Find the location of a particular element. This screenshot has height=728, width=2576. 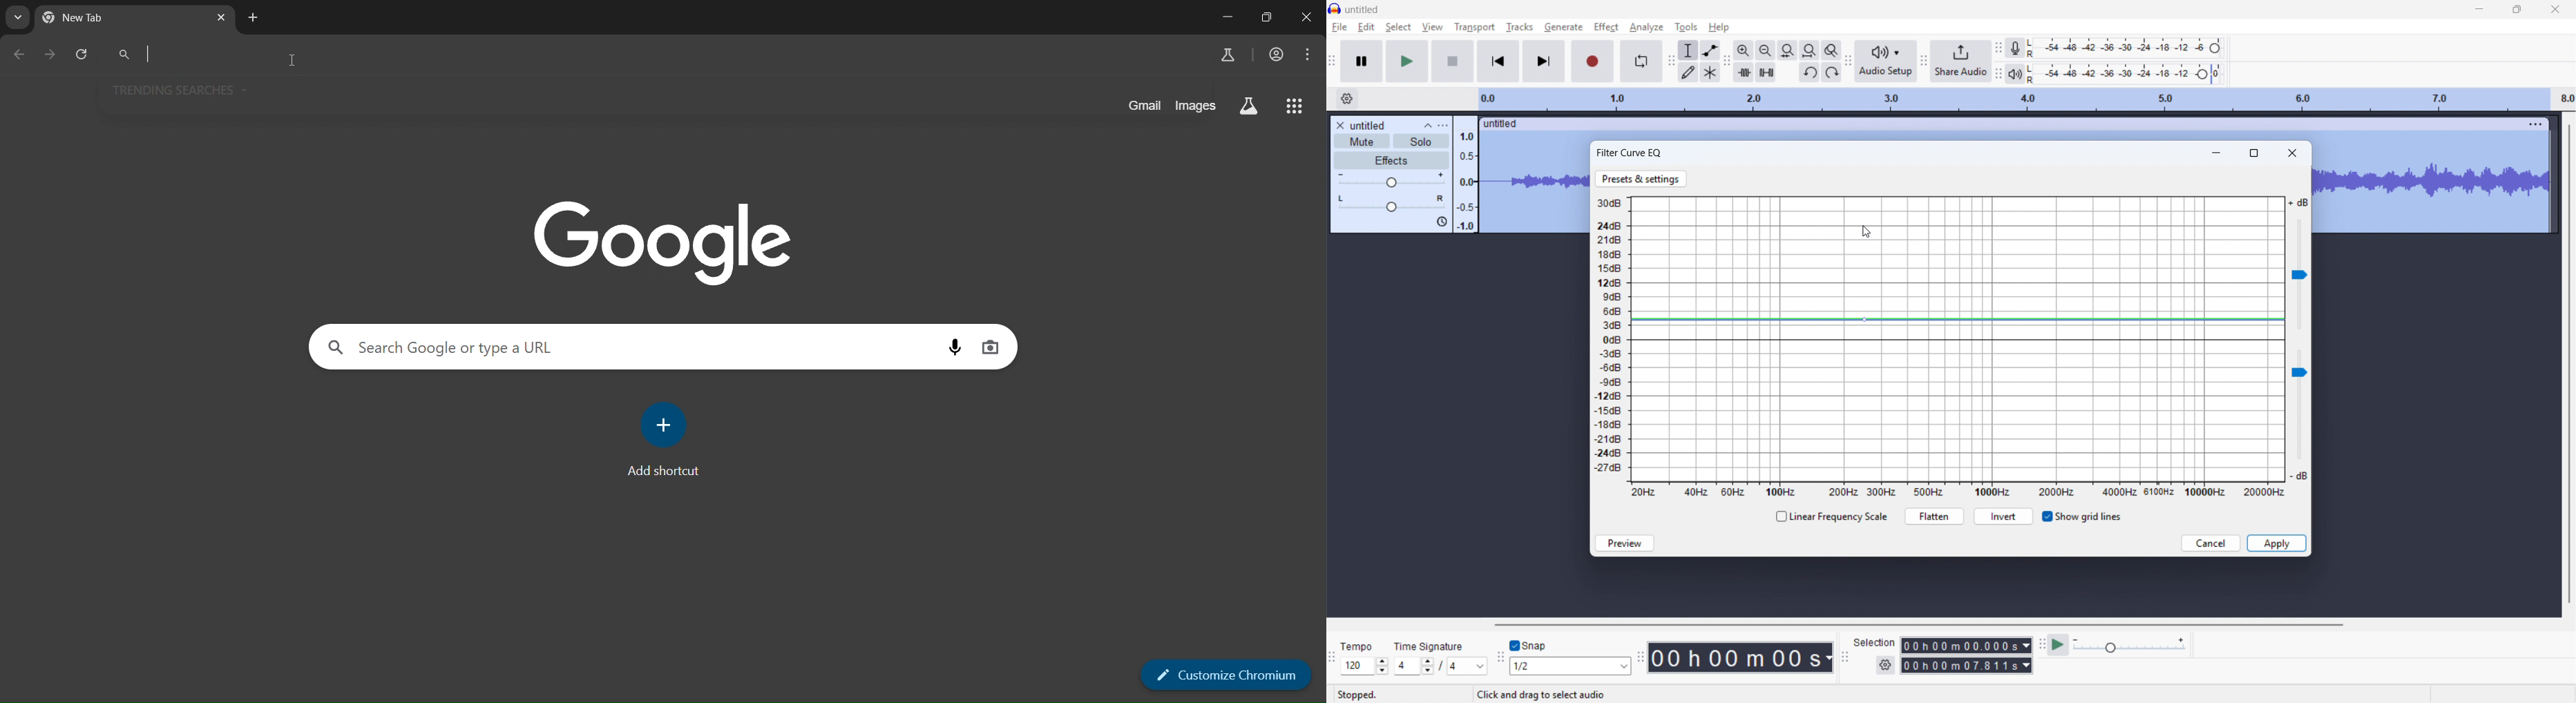

search panel is located at coordinates (640, 55).